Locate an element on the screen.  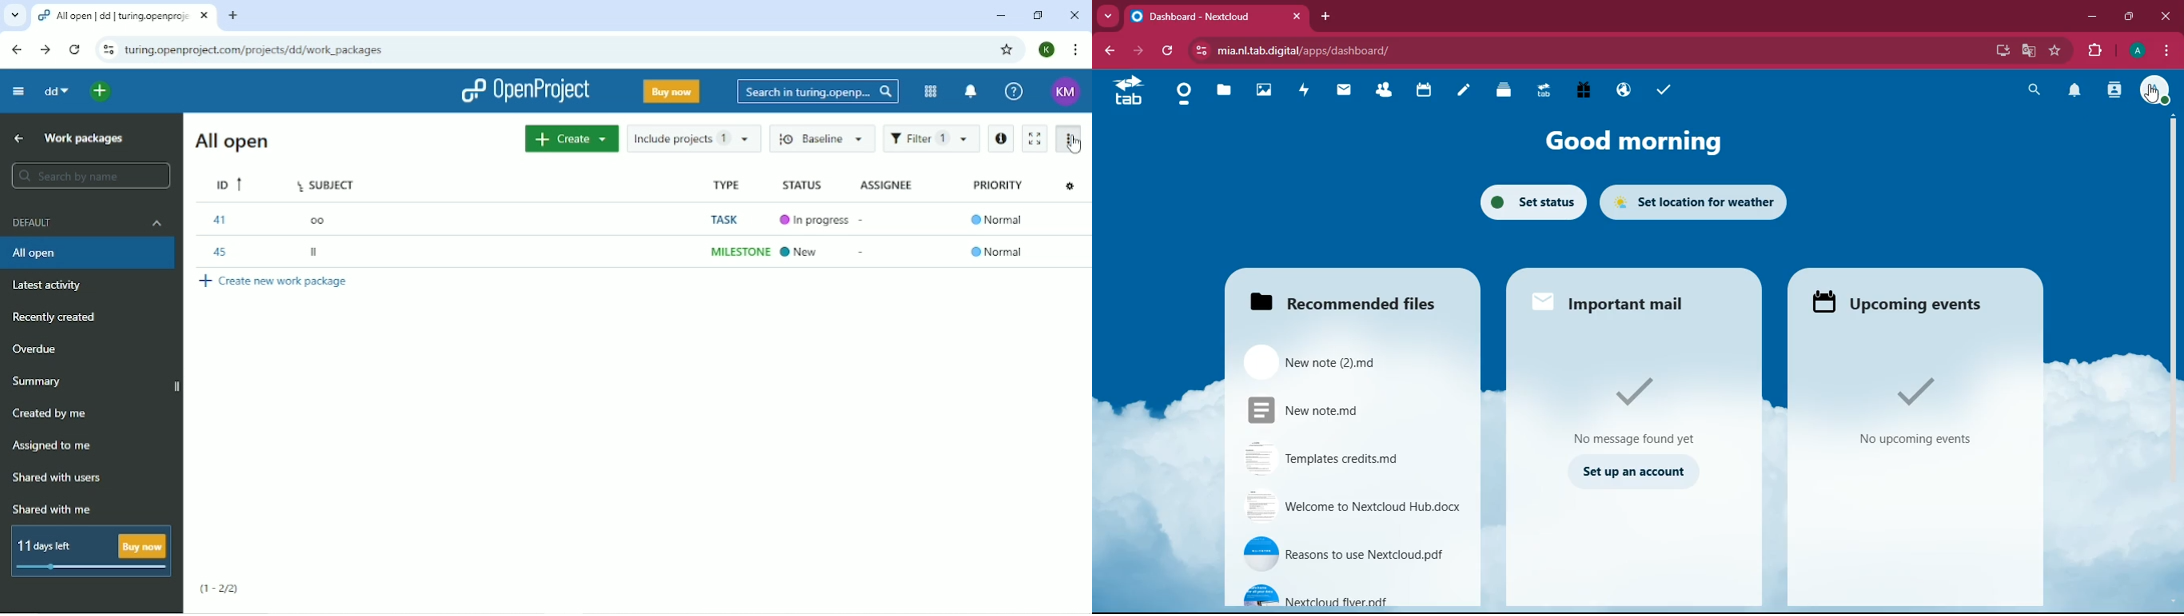
Subject is located at coordinates (327, 182).